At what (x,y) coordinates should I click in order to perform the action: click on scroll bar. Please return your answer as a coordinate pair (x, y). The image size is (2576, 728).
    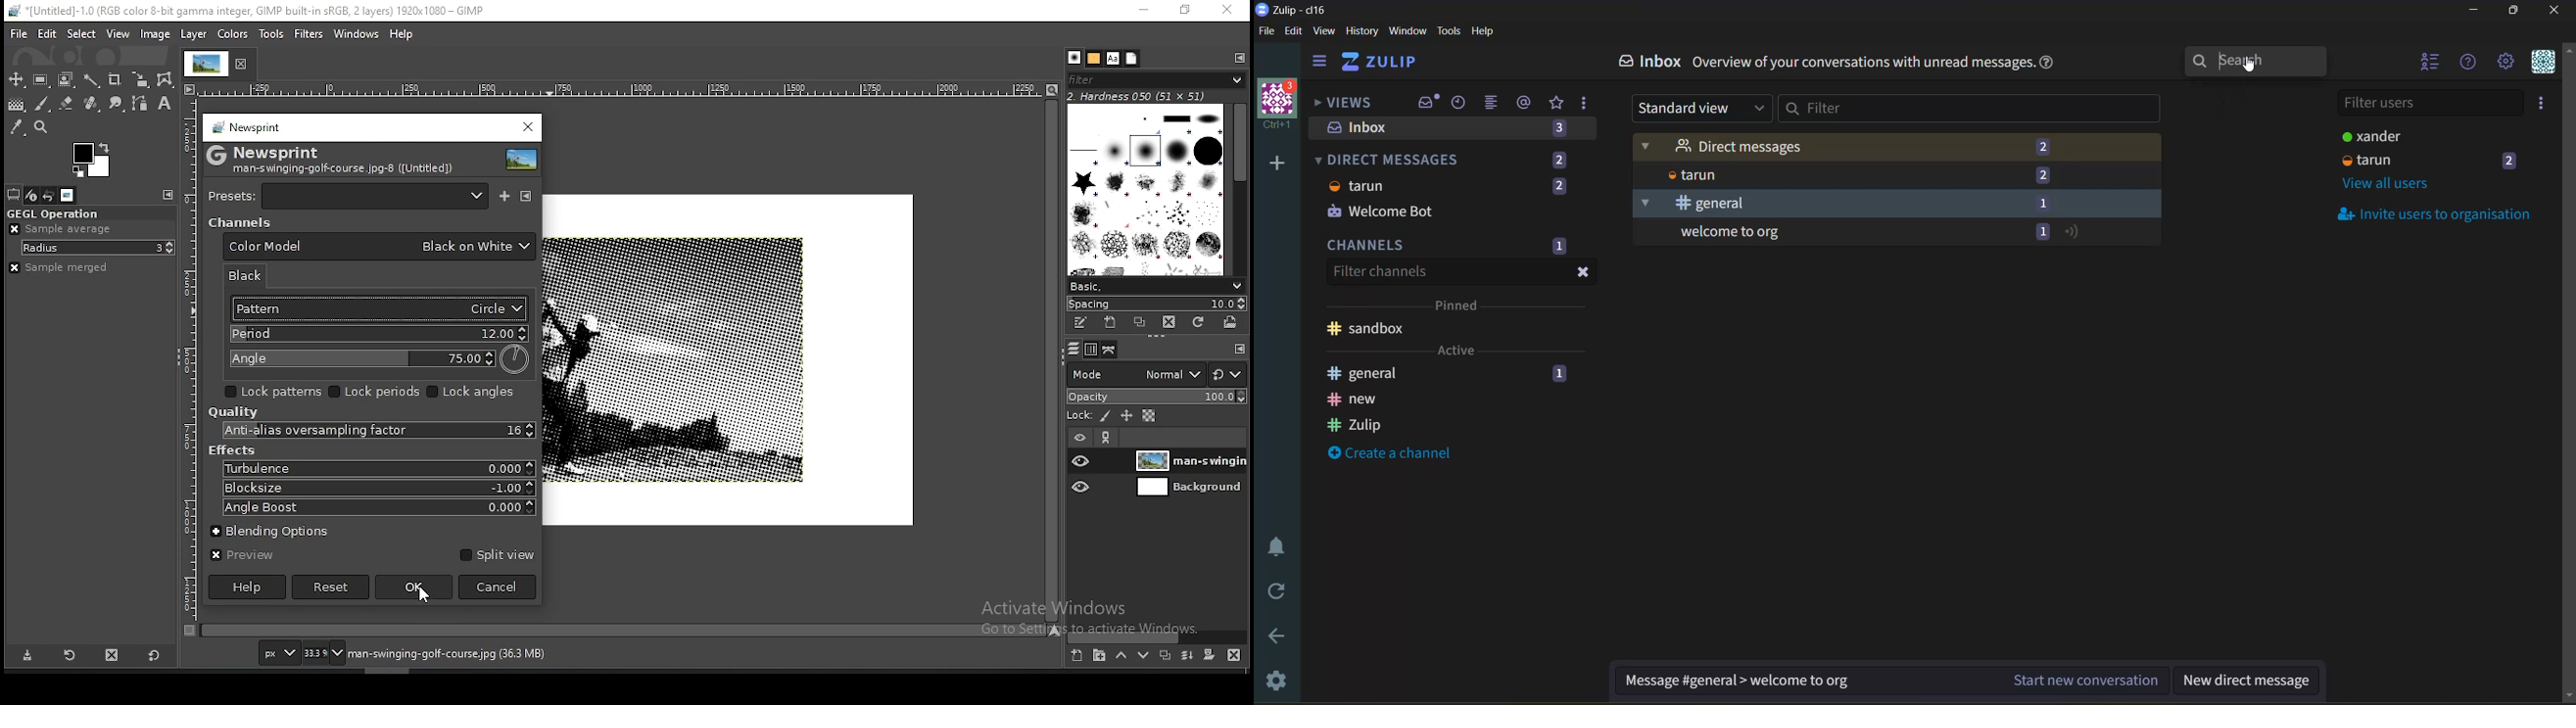
    Looking at the image, I should click on (2568, 374).